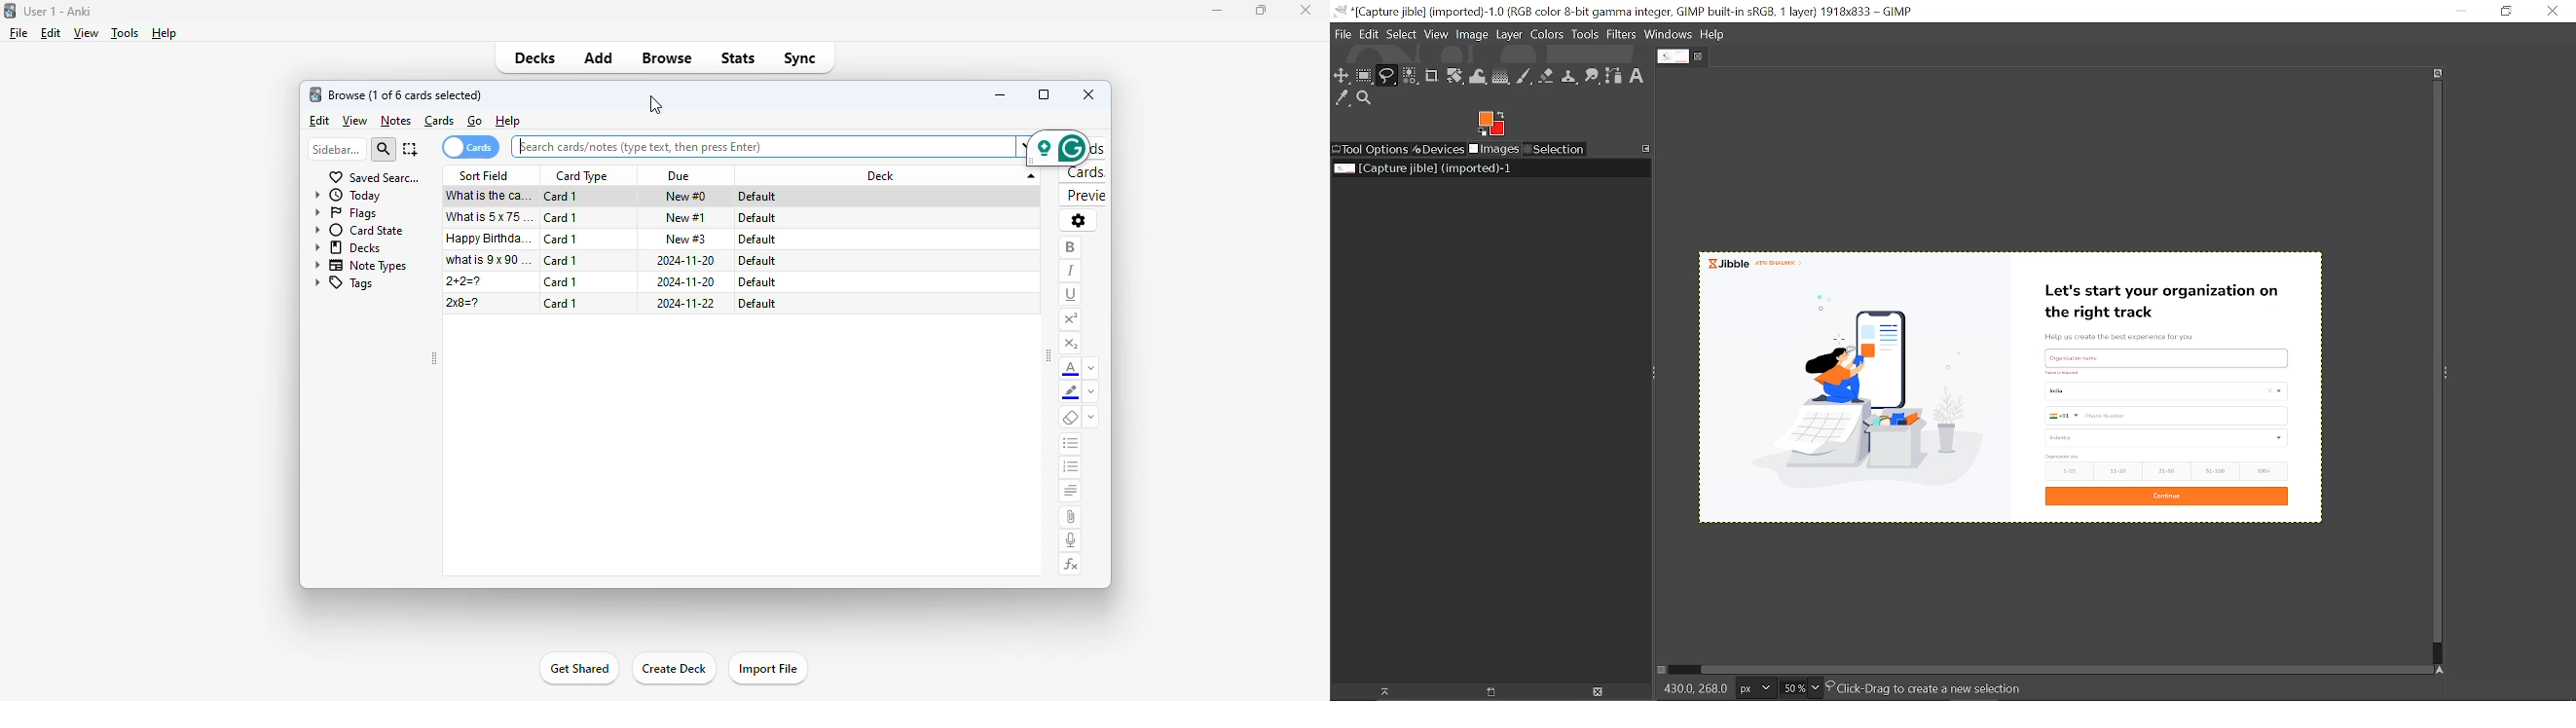 Image resolution: width=2576 pixels, height=728 pixels. I want to click on decks, so click(349, 248).